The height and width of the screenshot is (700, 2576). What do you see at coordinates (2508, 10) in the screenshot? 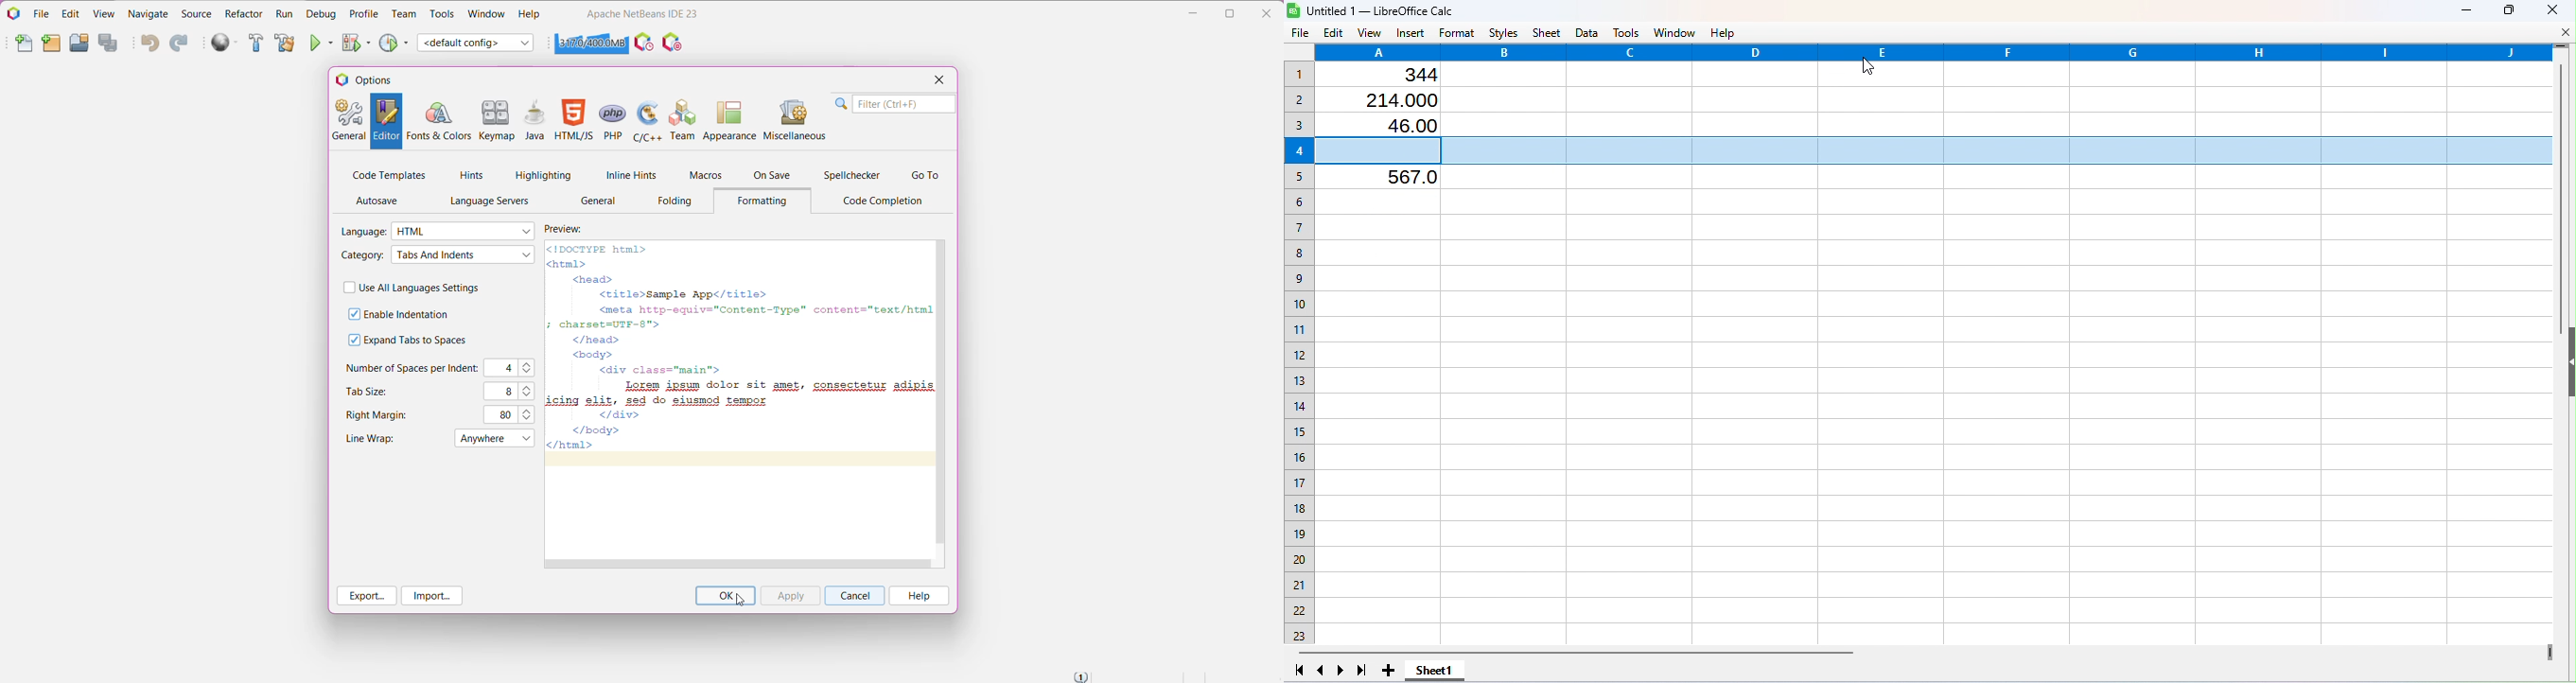
I see `Maximize` at bounding box center [2508, 10].